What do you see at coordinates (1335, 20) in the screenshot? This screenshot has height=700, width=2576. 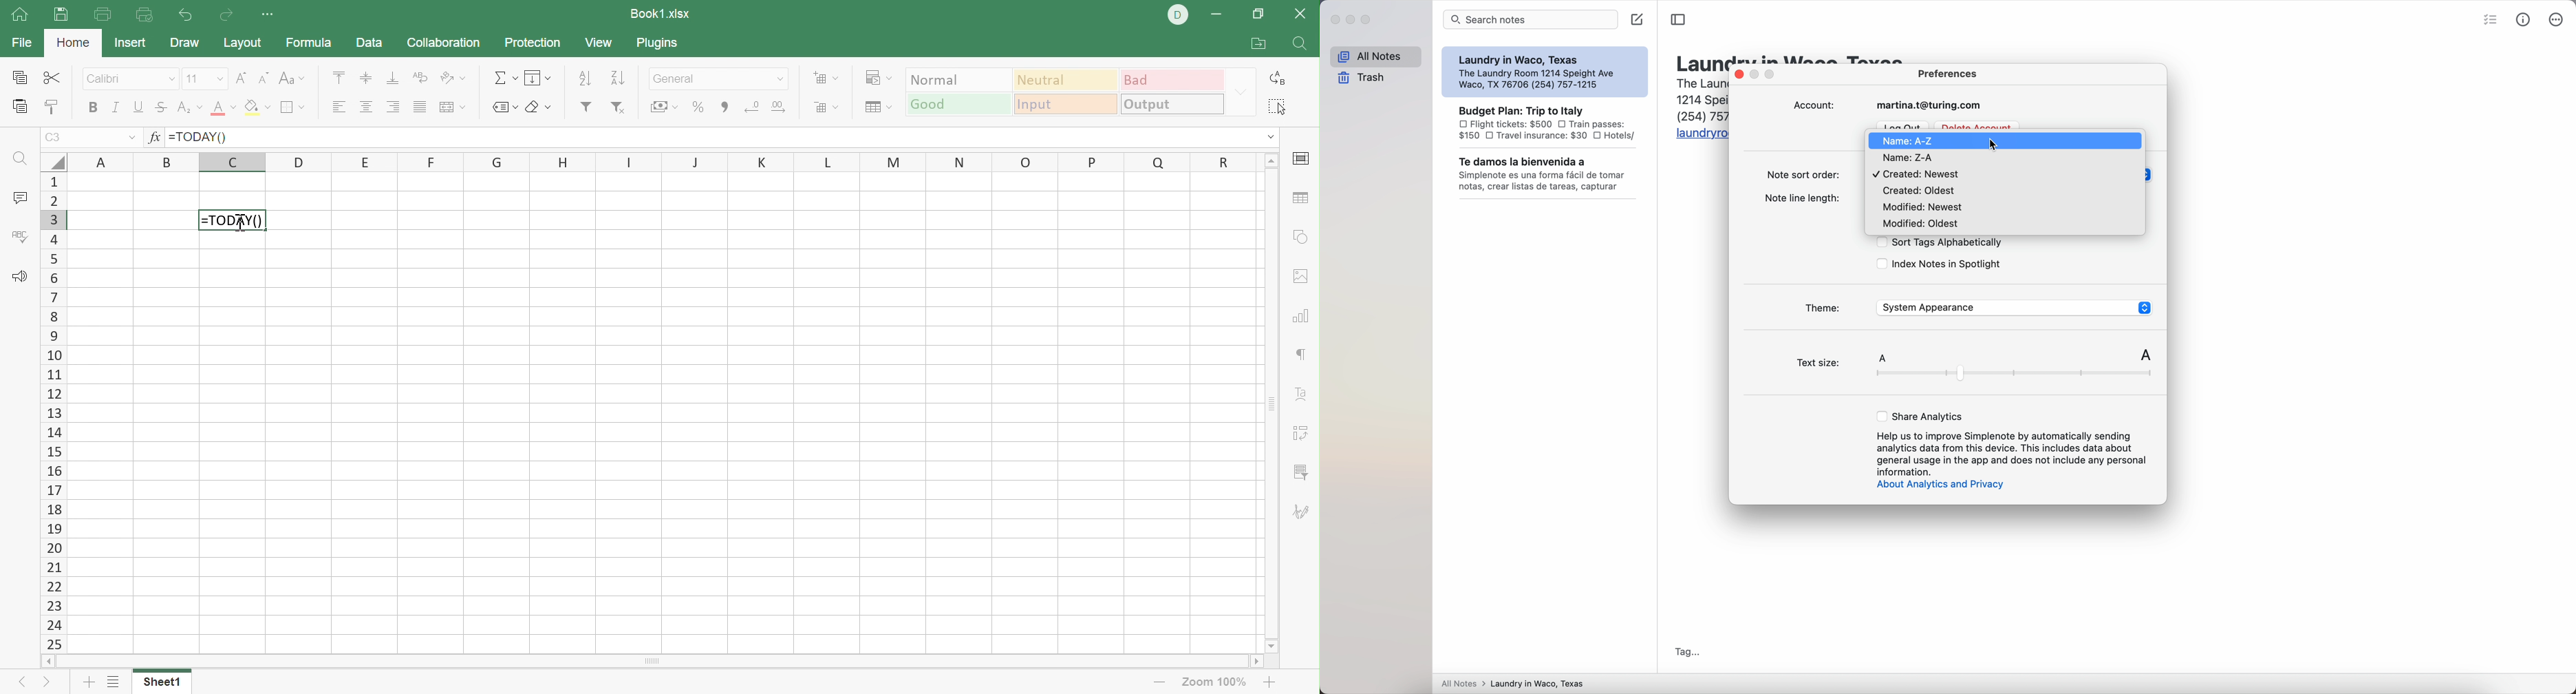 I see `close Simplenote` at bounding box center [1335, 20].